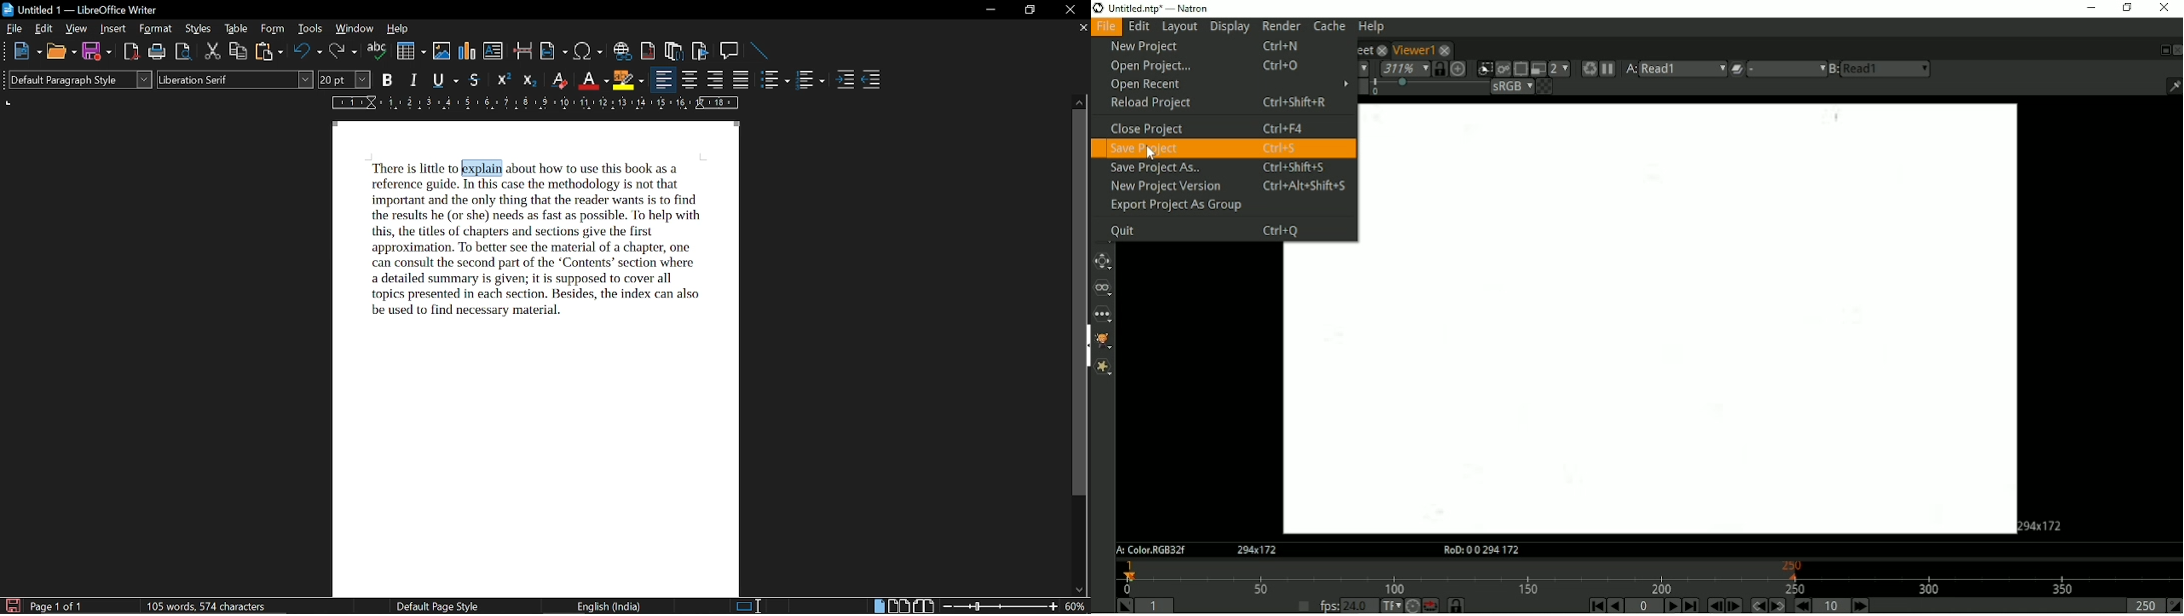 The width and height of the screenshot is (2184, 616). Describe the element at coordinates (84, 81) in the screenshot. I see `paragraph style` at that location.